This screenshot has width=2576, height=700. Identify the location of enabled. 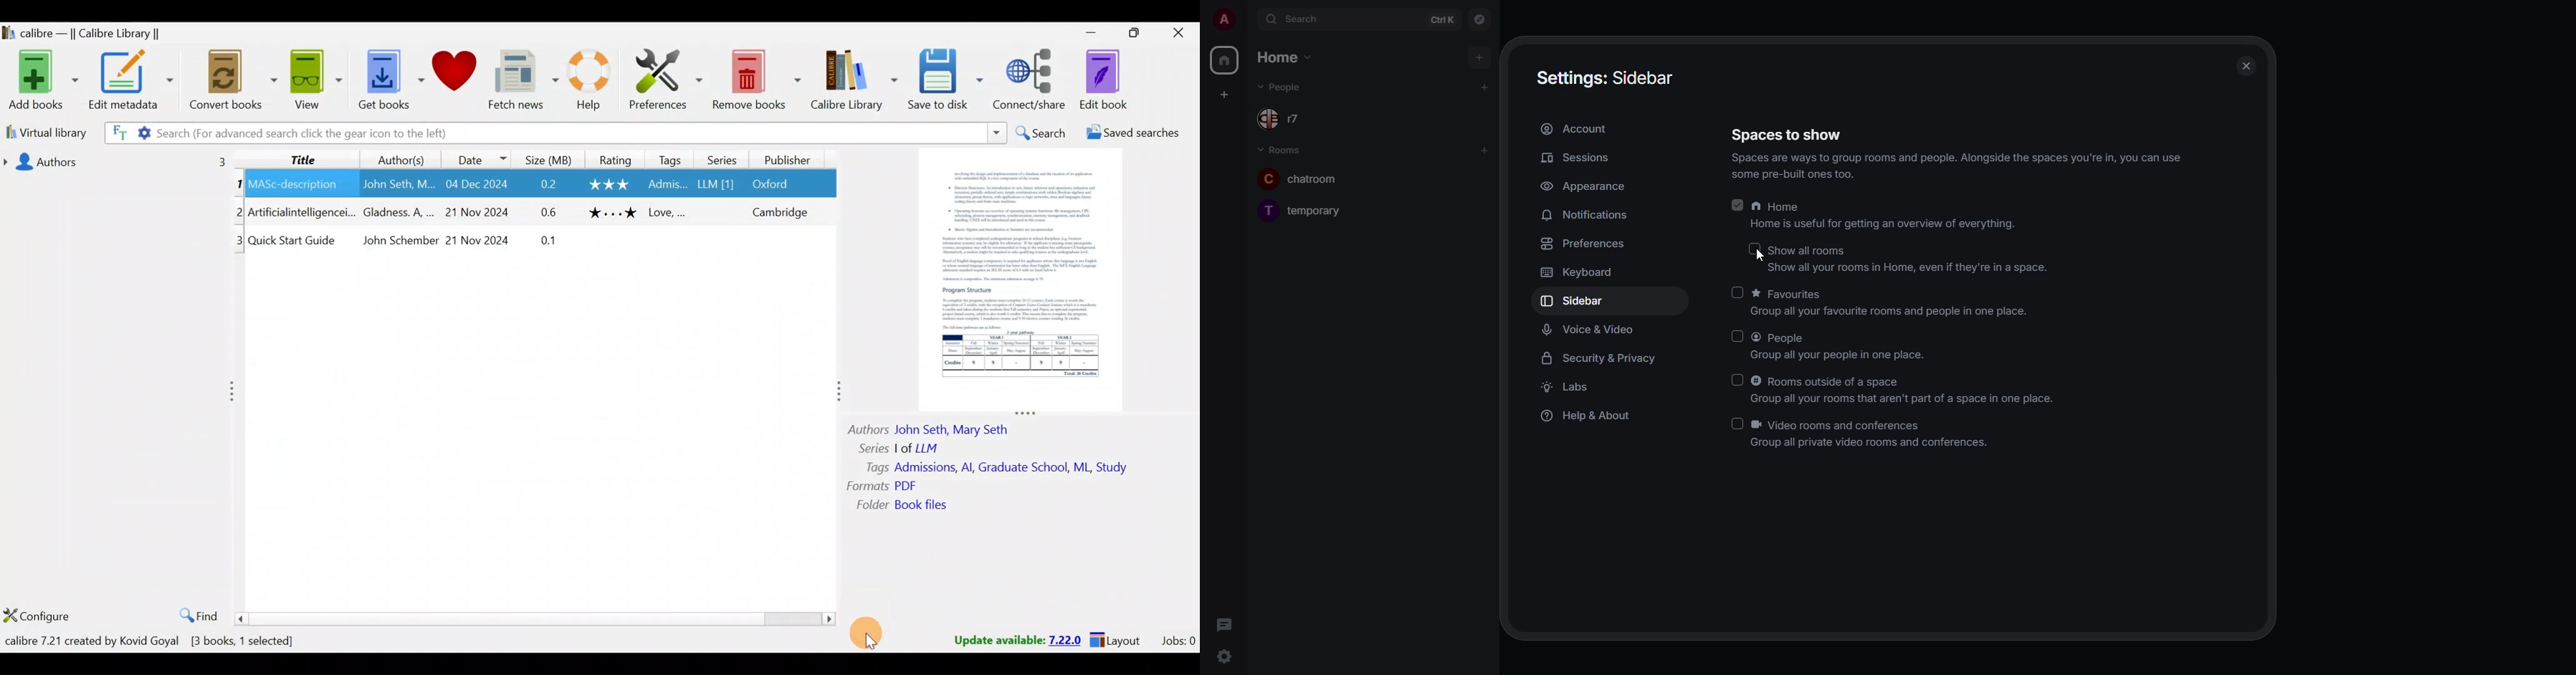
(1736, 204).